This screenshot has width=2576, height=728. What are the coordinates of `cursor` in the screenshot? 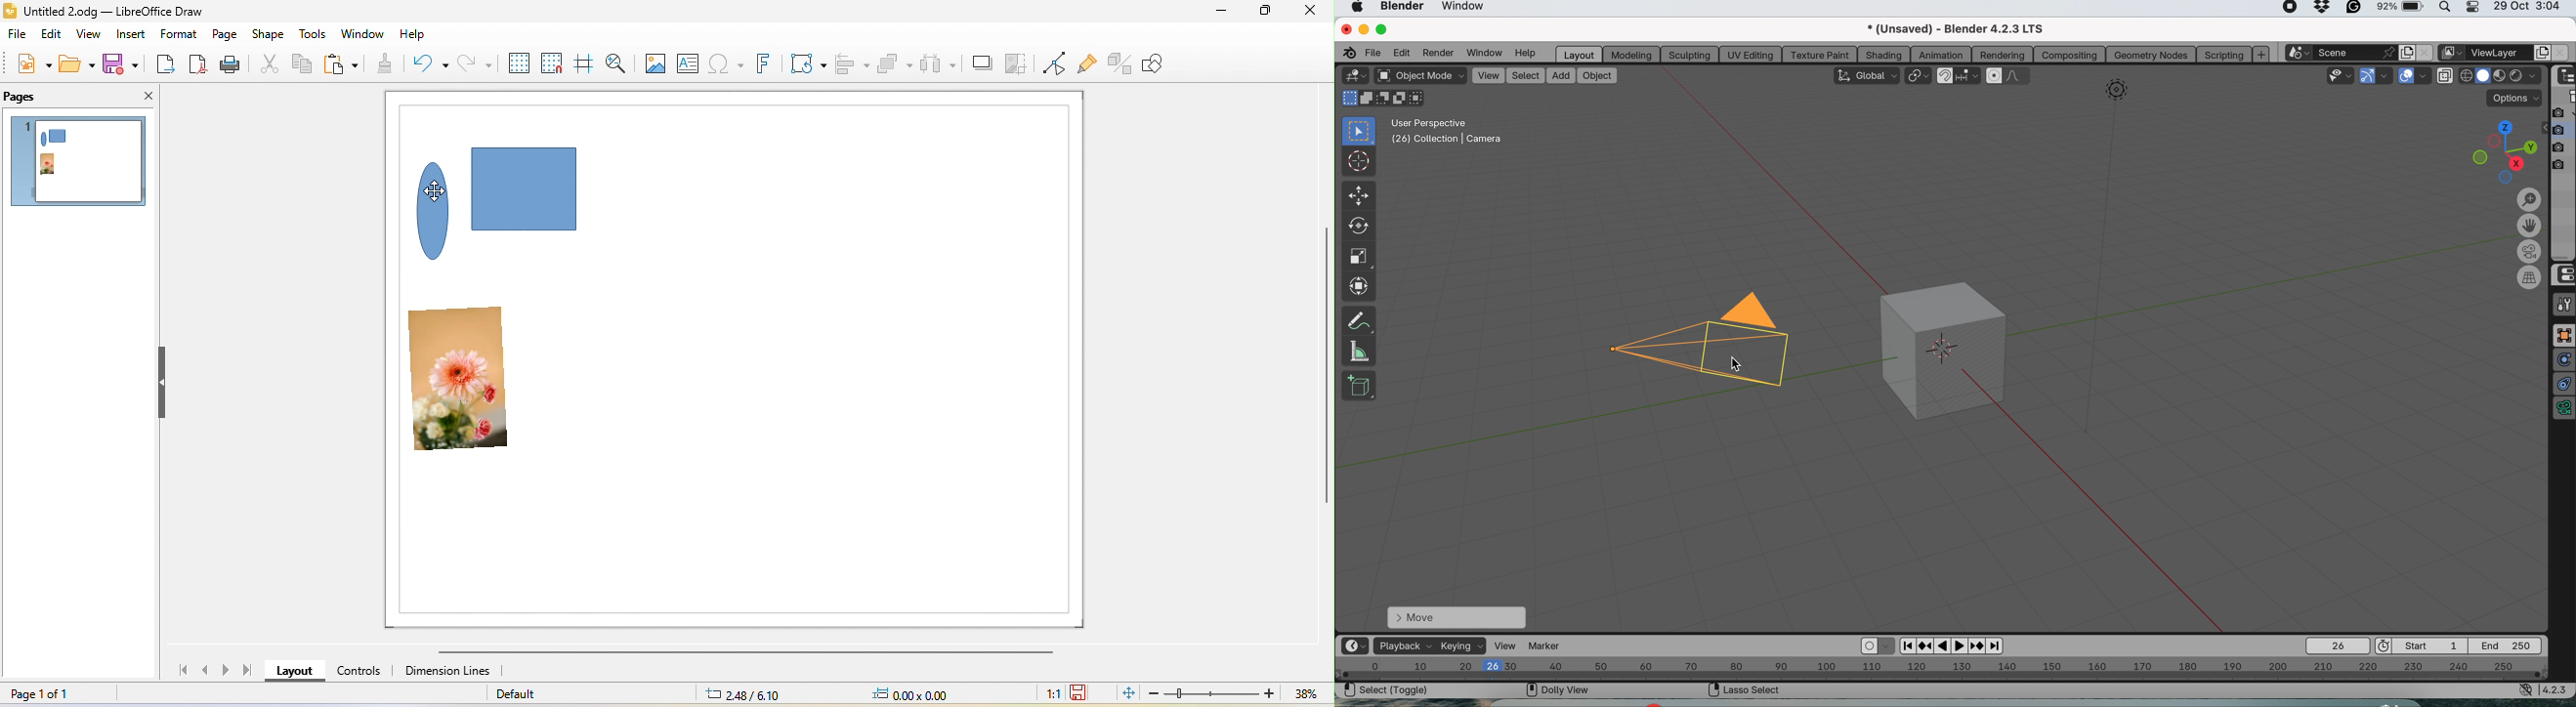 It's located at (1359, 163).